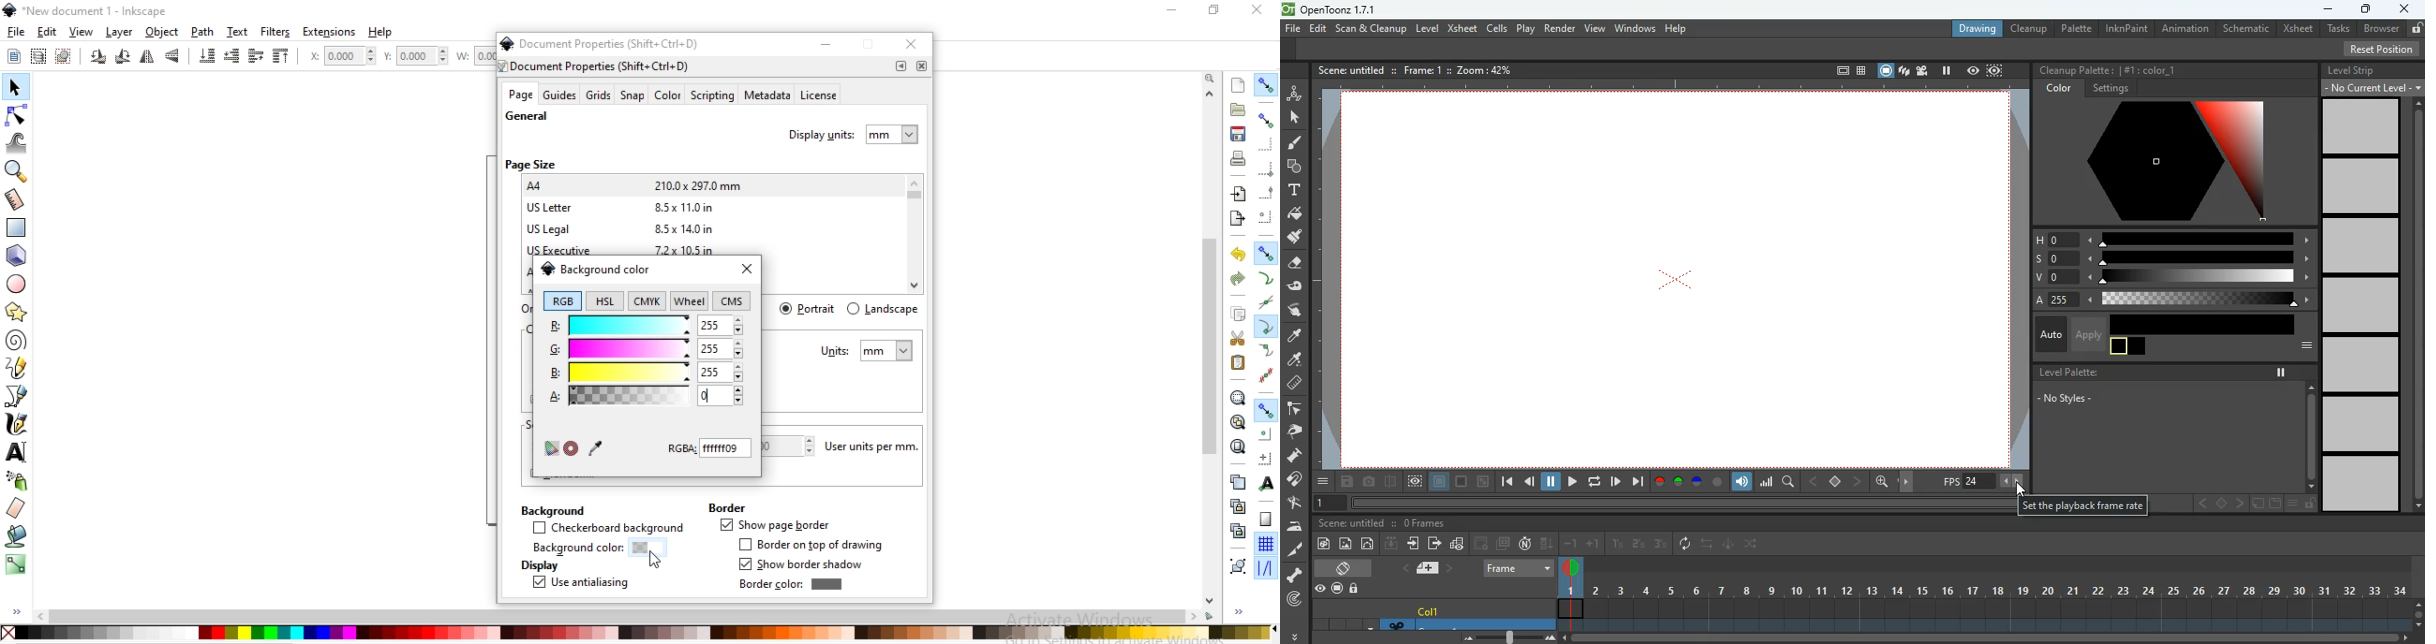 The height and width of the screenshot is (644, 2436). I want to click on pick colors from image, so click(595, 447).